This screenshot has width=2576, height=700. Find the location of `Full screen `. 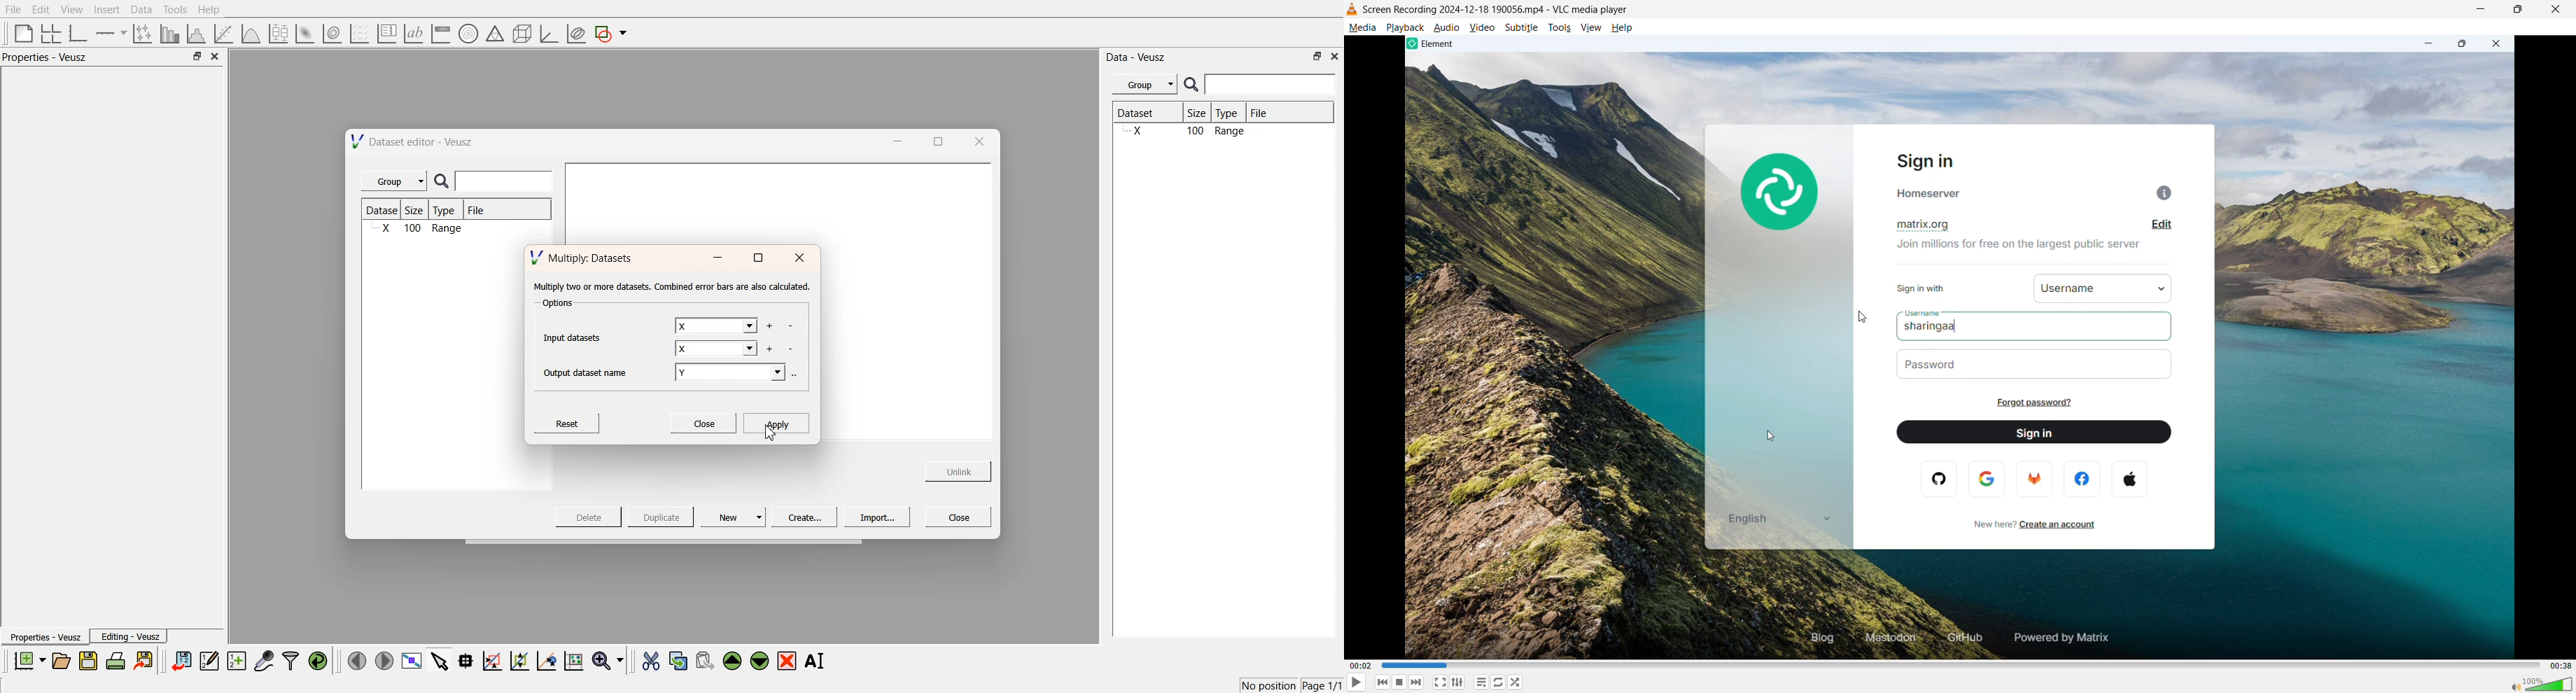

Full screen  is located at coordinates (1445, 682).